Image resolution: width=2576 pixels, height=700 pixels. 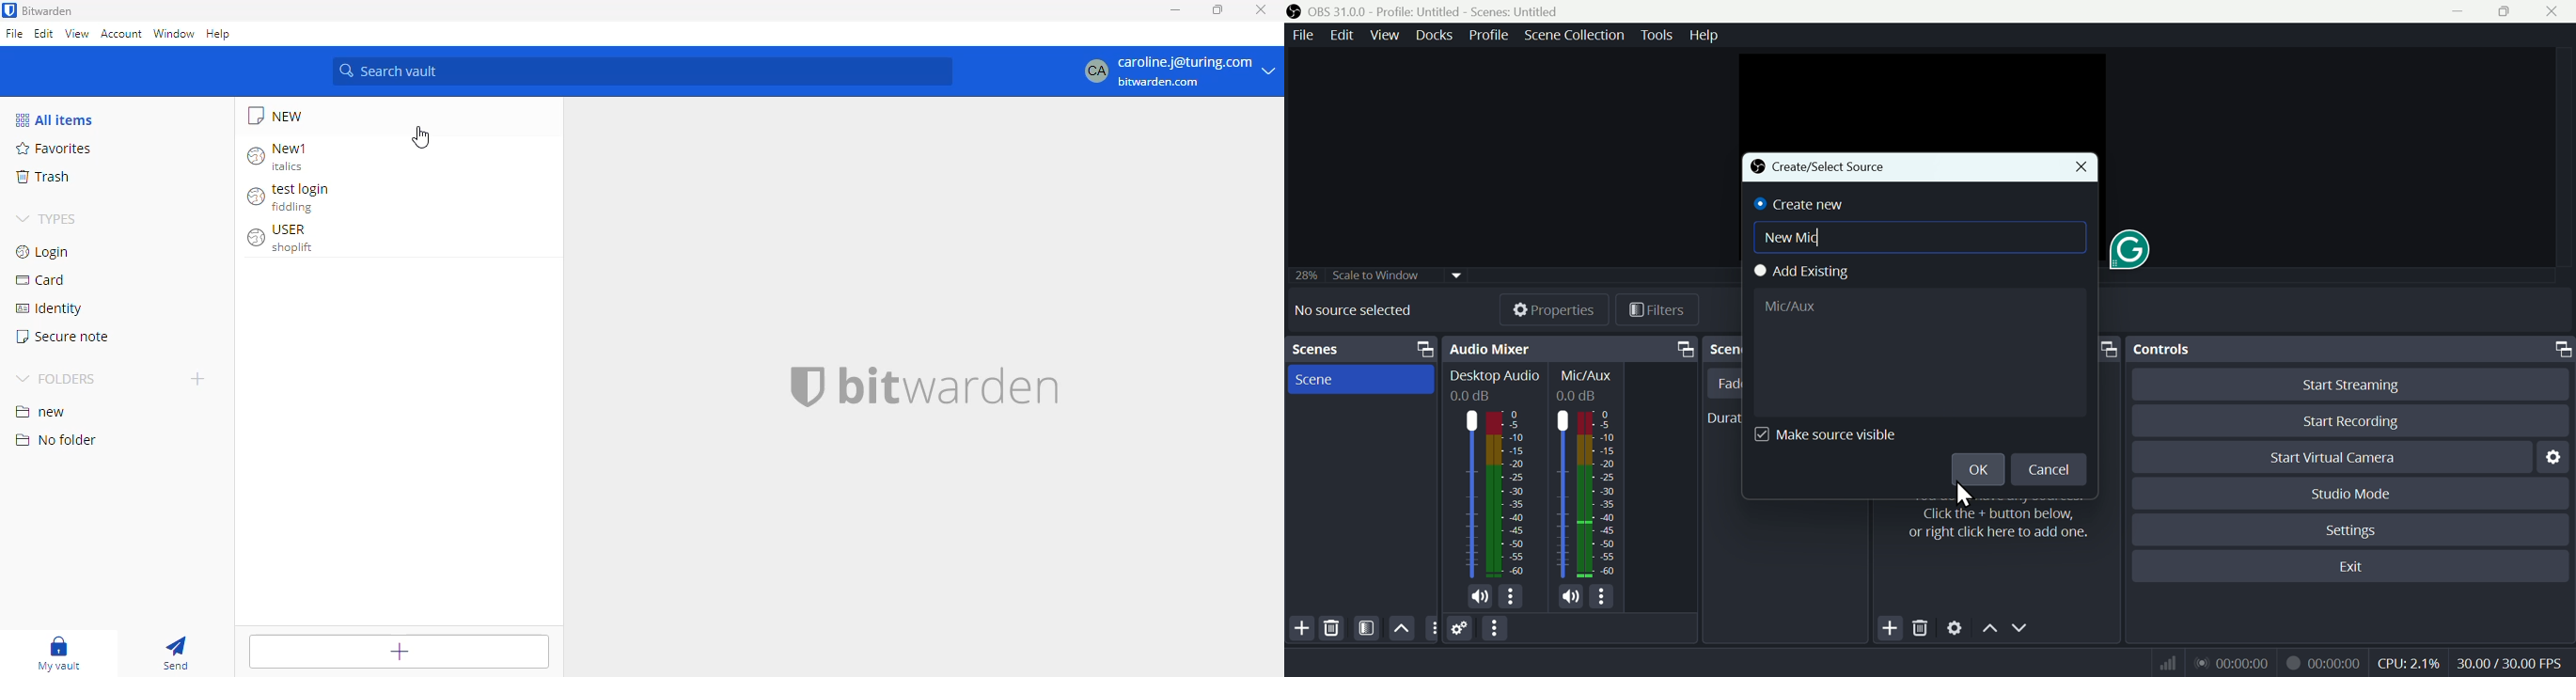 I want to click on help, so click(x=1704, y=35).